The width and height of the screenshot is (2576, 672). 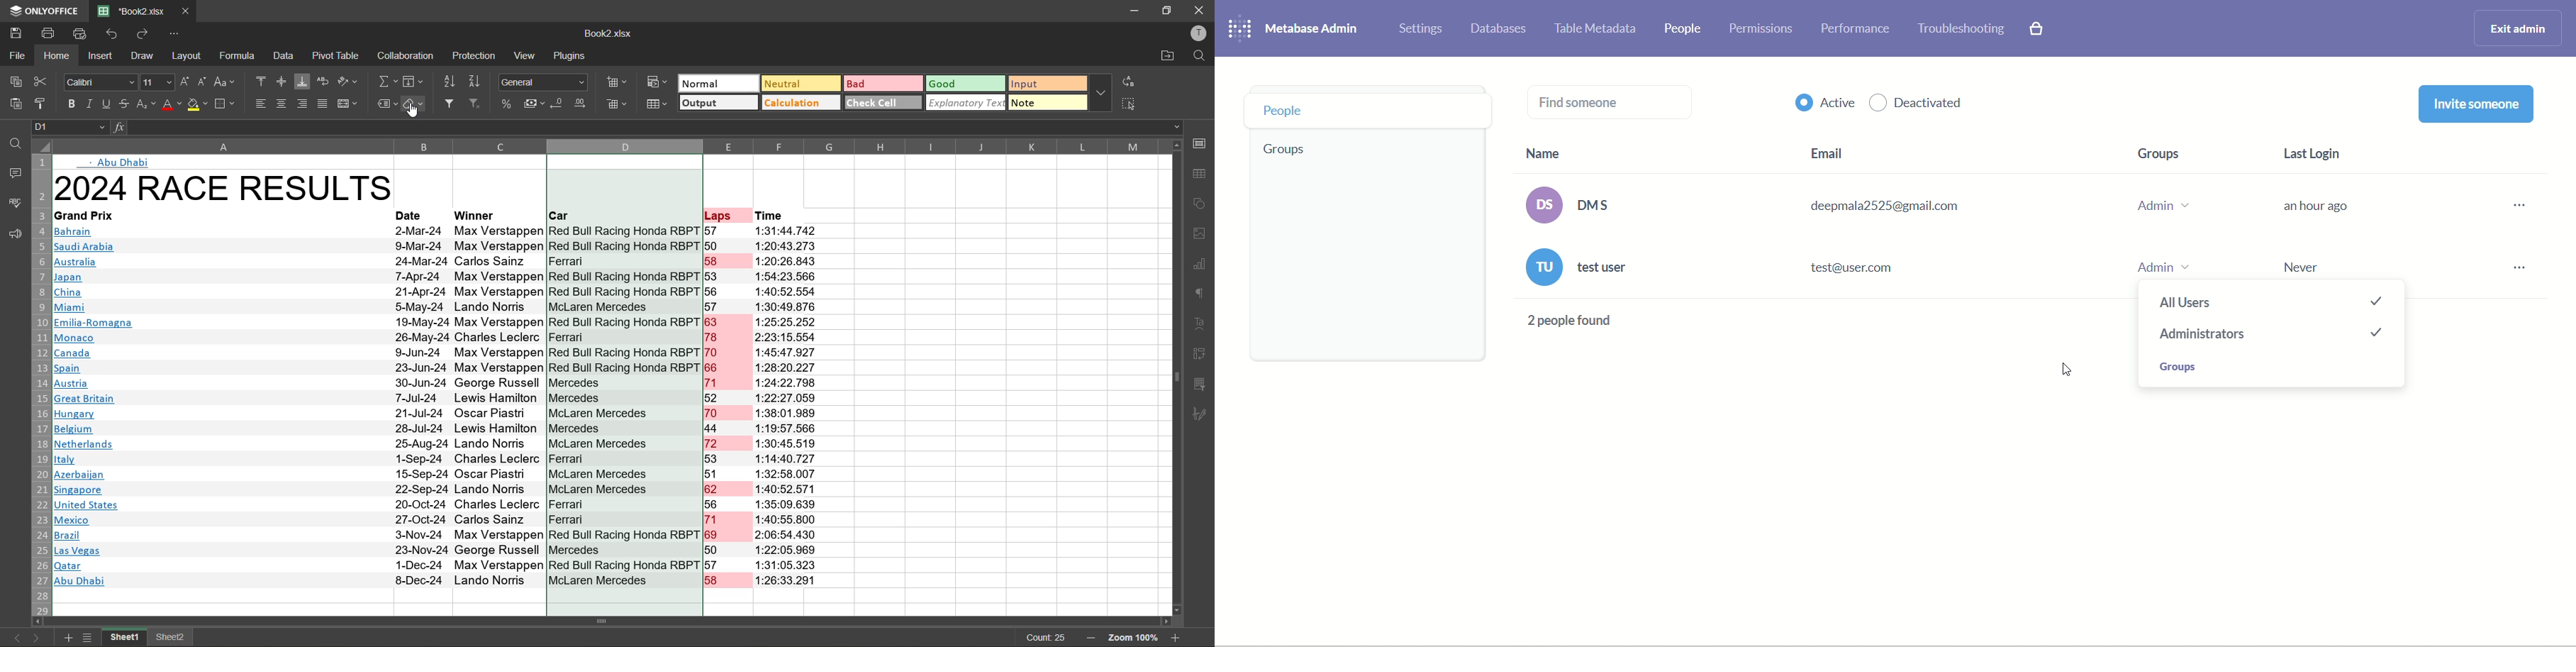 I want to click on layout, so click(x=189, y=56).